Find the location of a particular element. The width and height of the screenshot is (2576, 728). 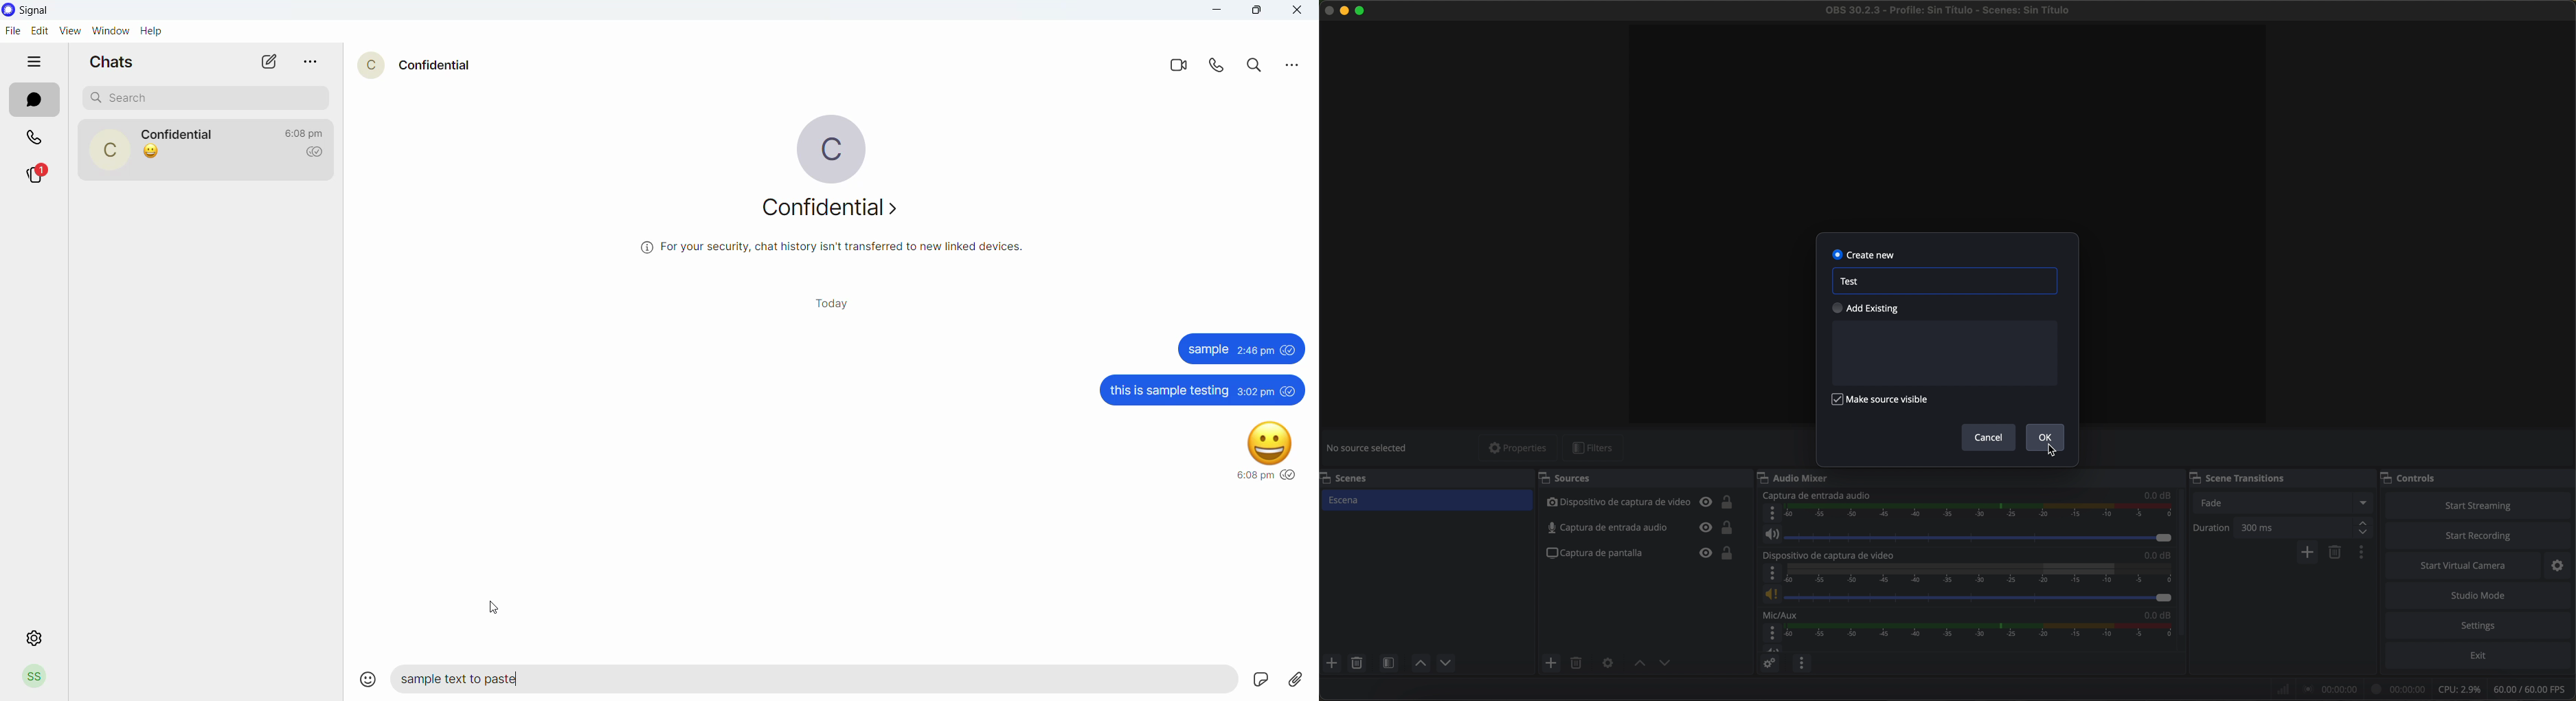

profile picture is located at coordinates (830, 147).